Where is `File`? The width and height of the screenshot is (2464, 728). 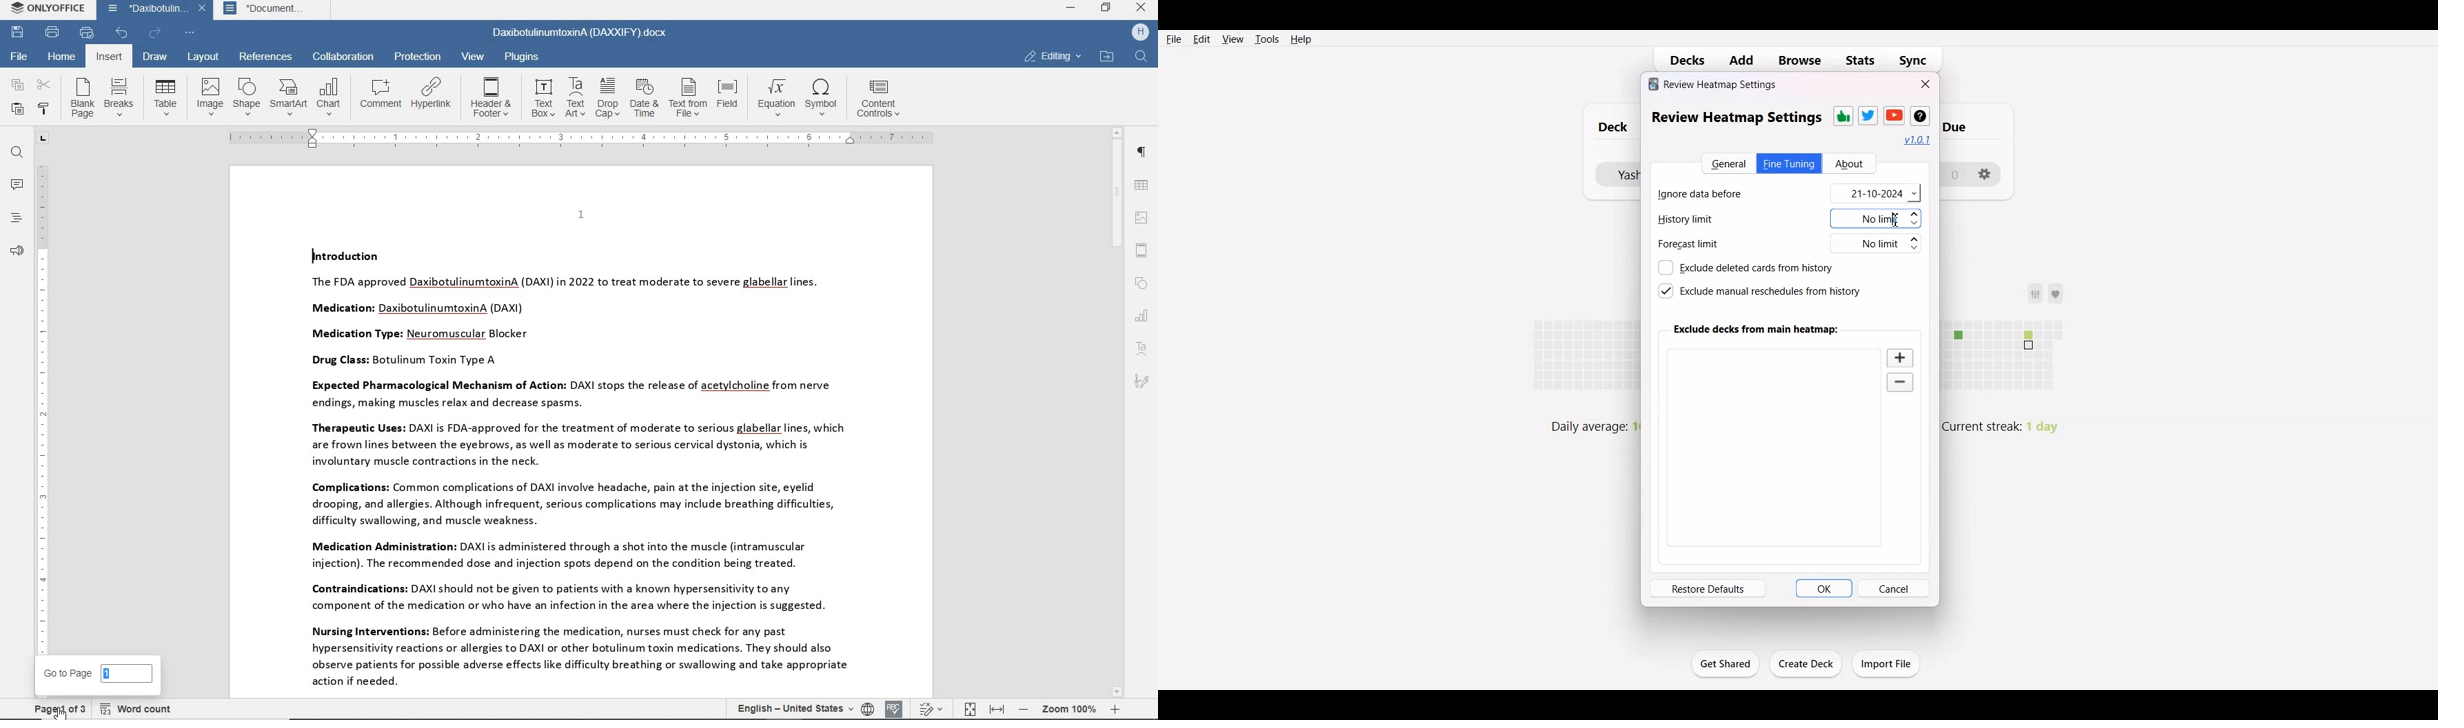
File is located at coordinates (1174, 38).